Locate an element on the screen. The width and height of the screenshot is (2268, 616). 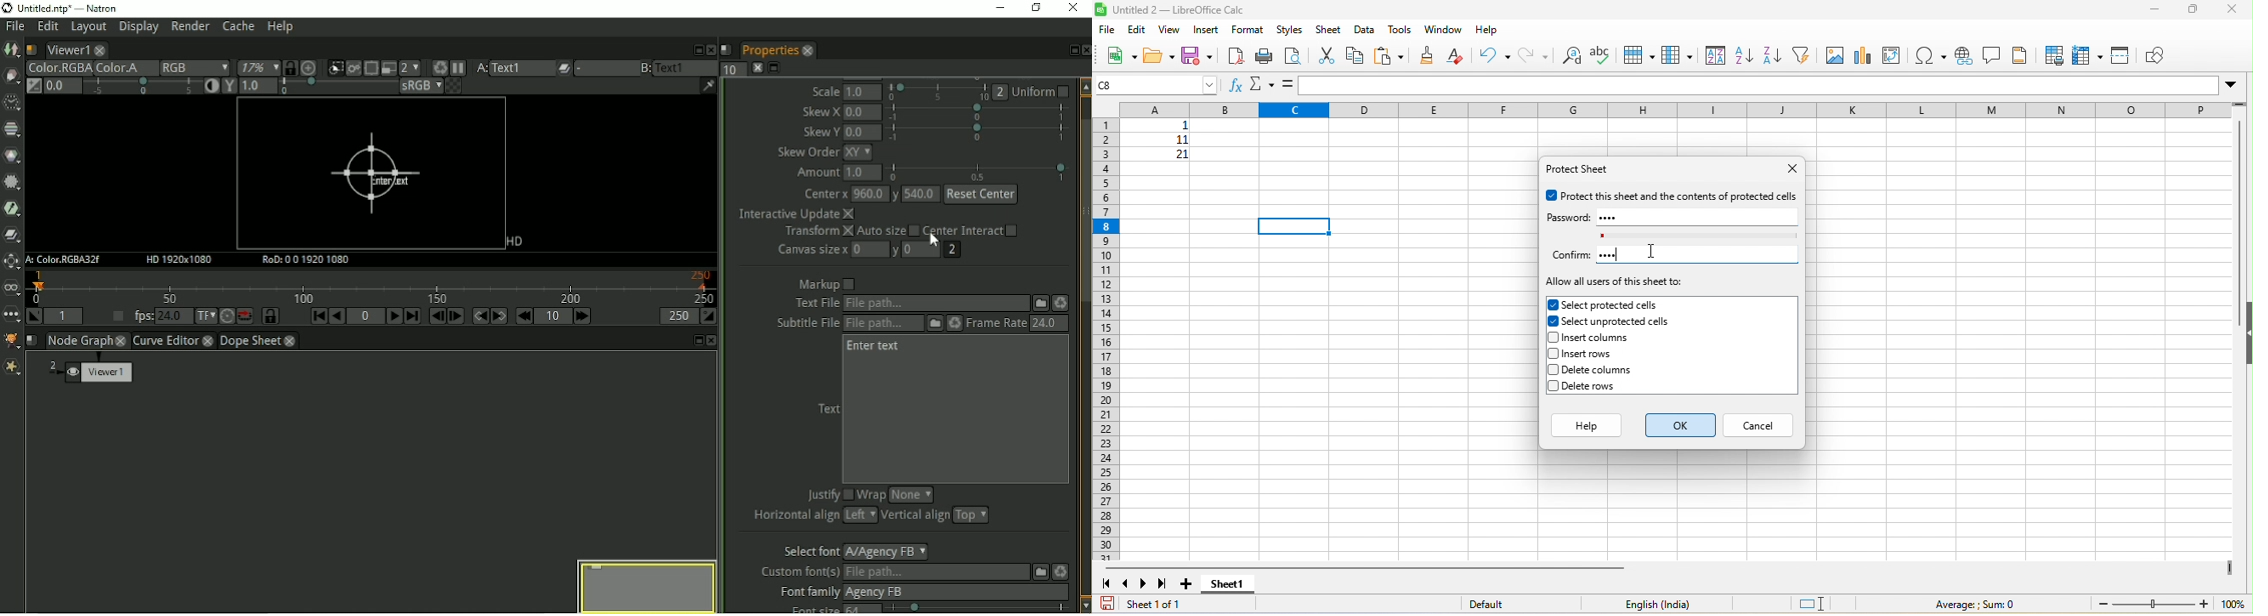
selected cell is located at coordinates (1294, 225).